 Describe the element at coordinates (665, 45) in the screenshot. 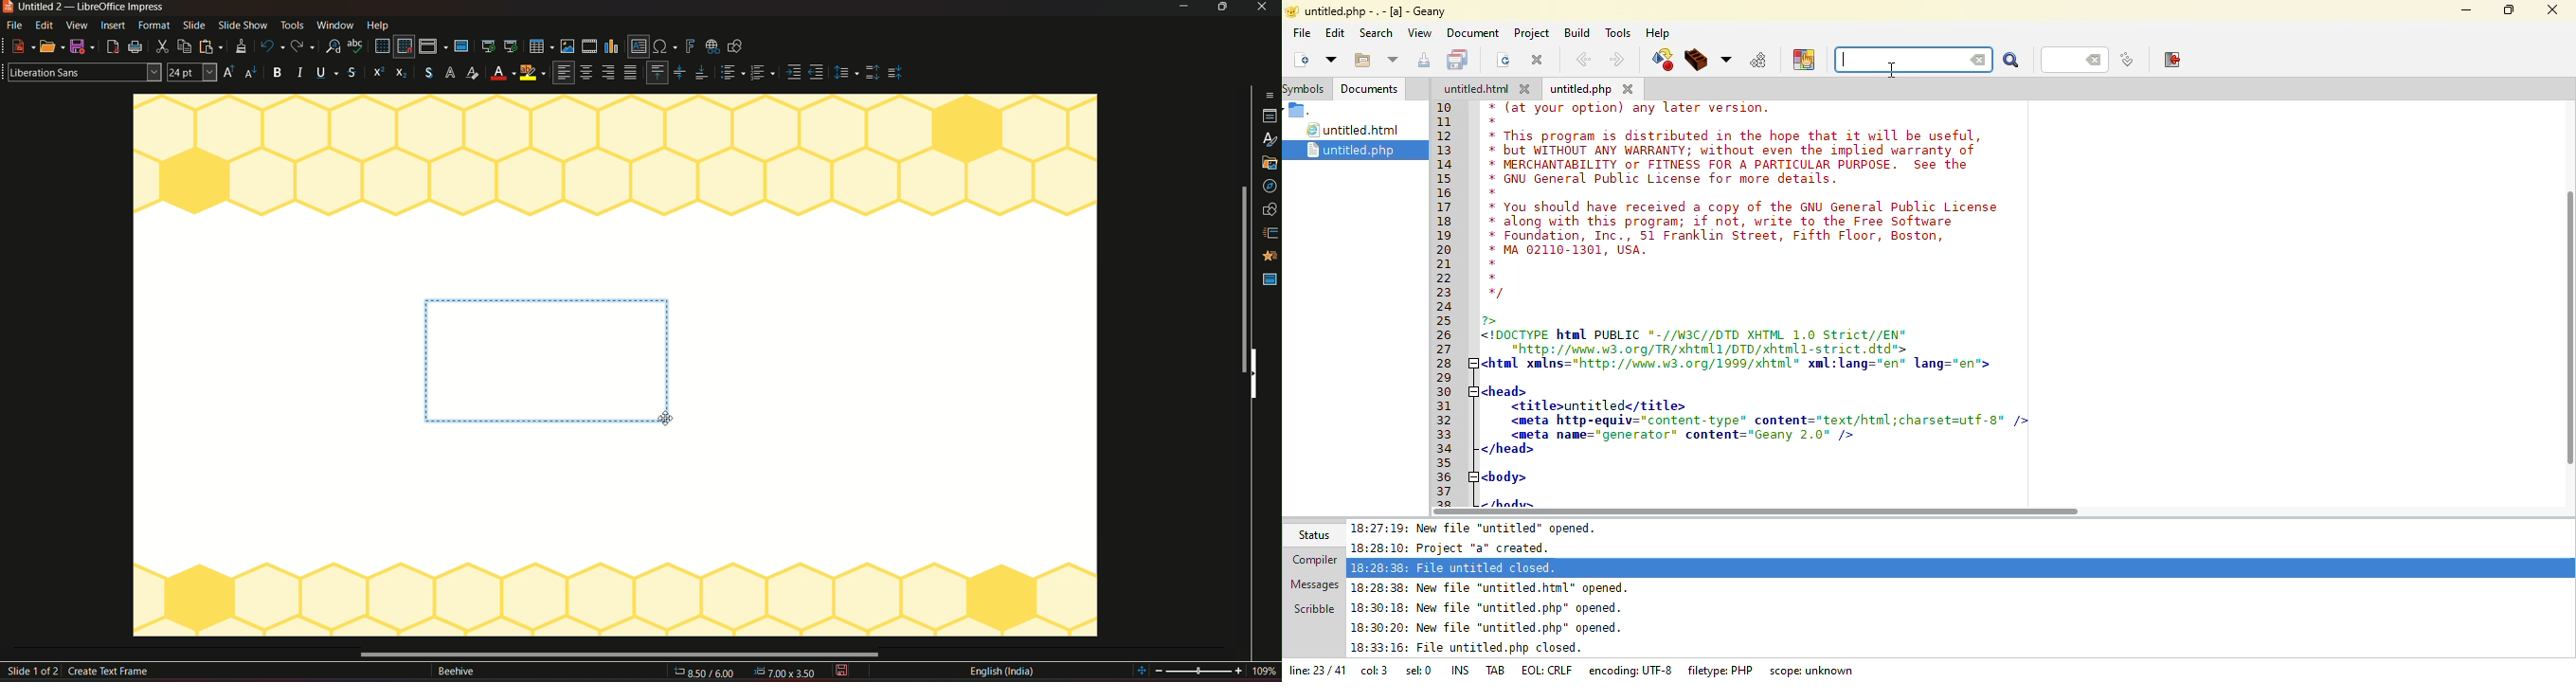

I see `insert special character` at that location.